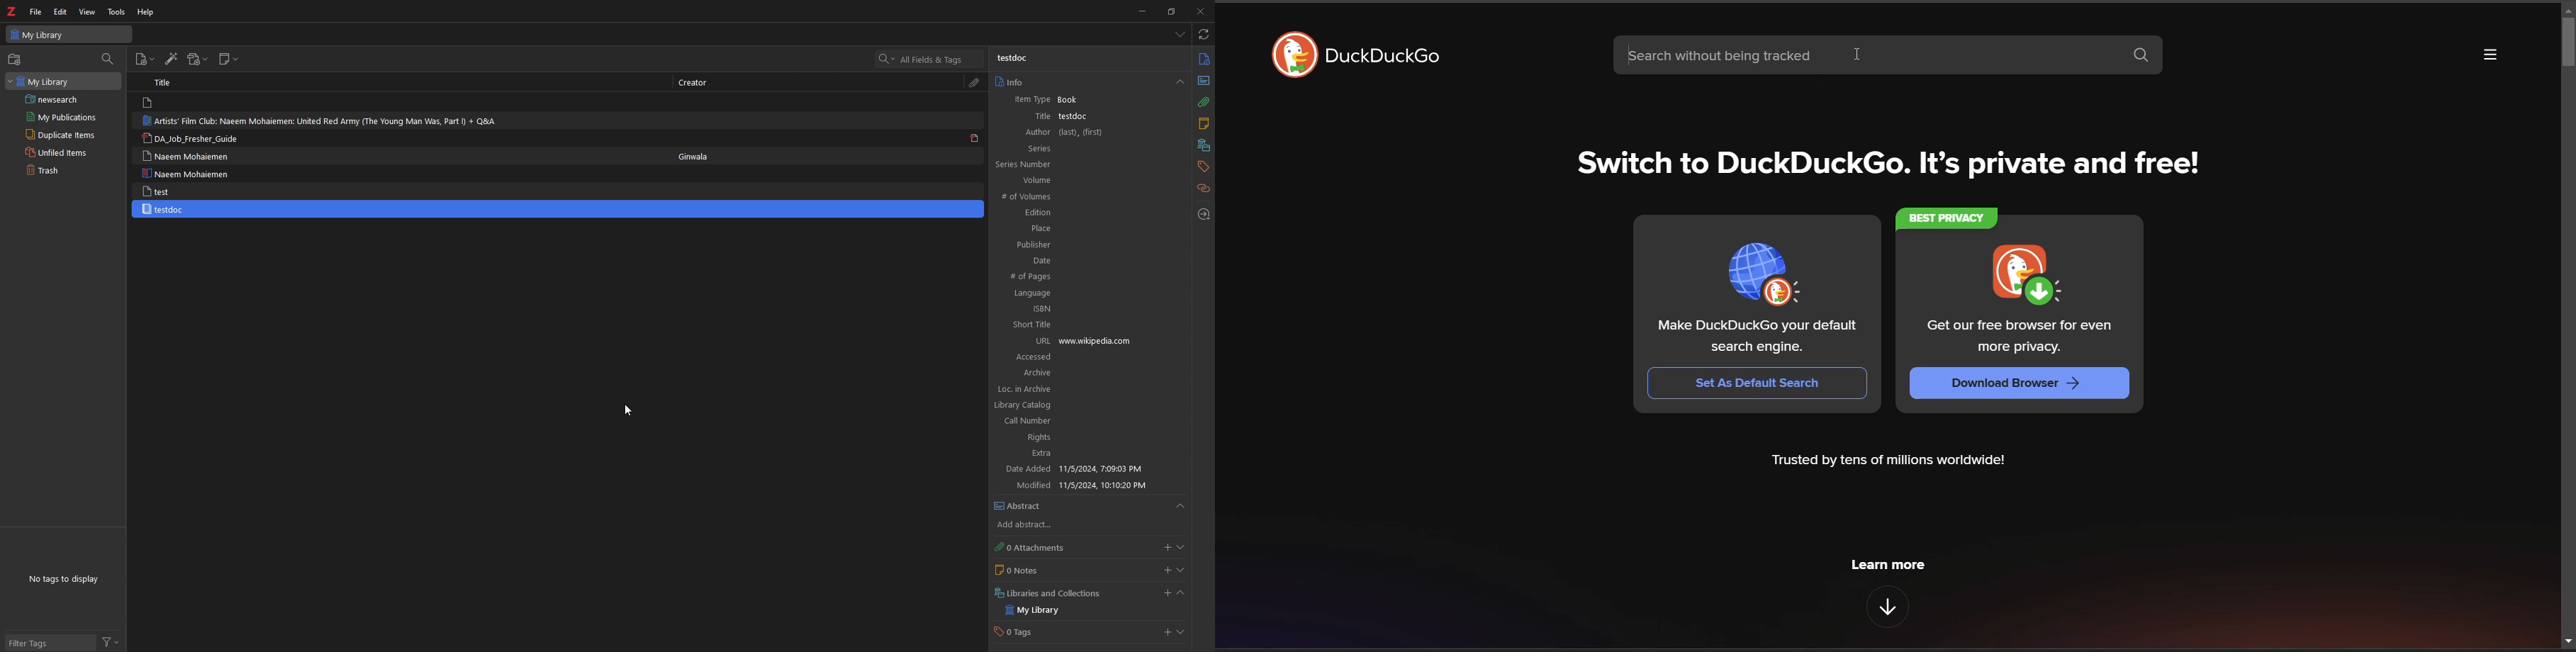 The width and height of the screenshot is (2576, 672). Describe the element at coordinates (1865, 55) in the screenshot. I see `search without being tracked` at that location.